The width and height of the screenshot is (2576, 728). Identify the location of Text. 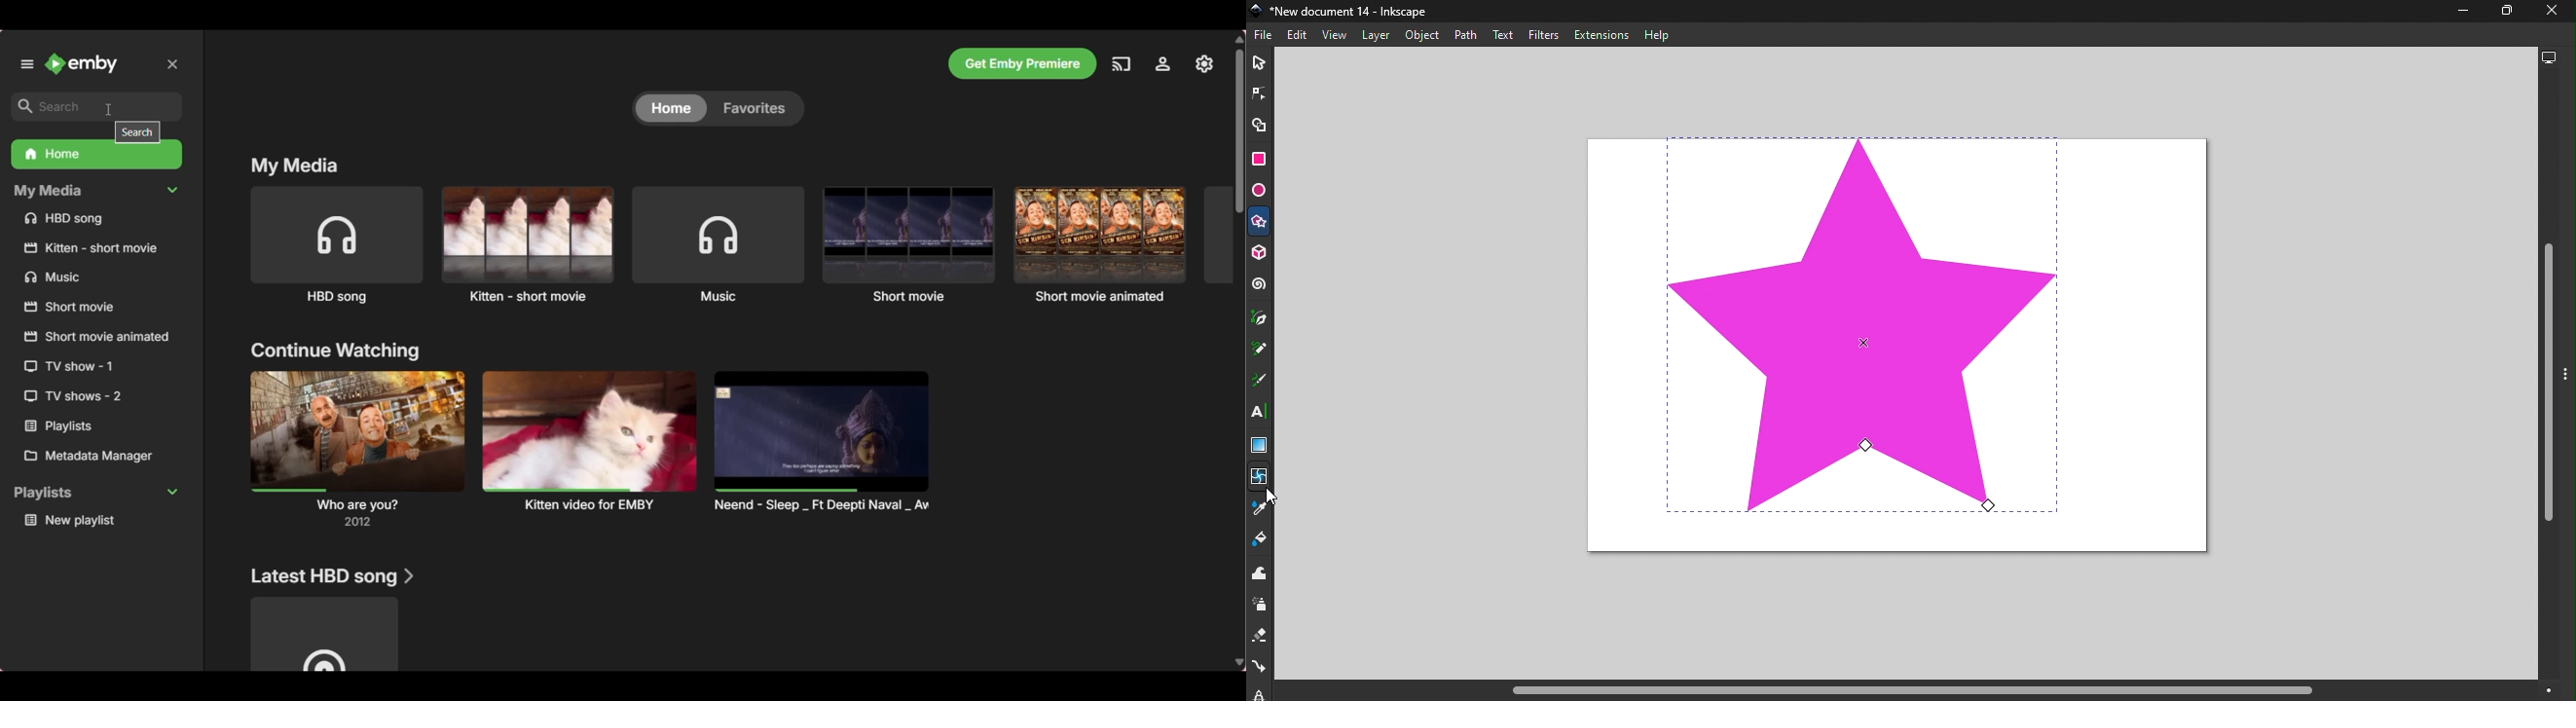
(1502, 34).